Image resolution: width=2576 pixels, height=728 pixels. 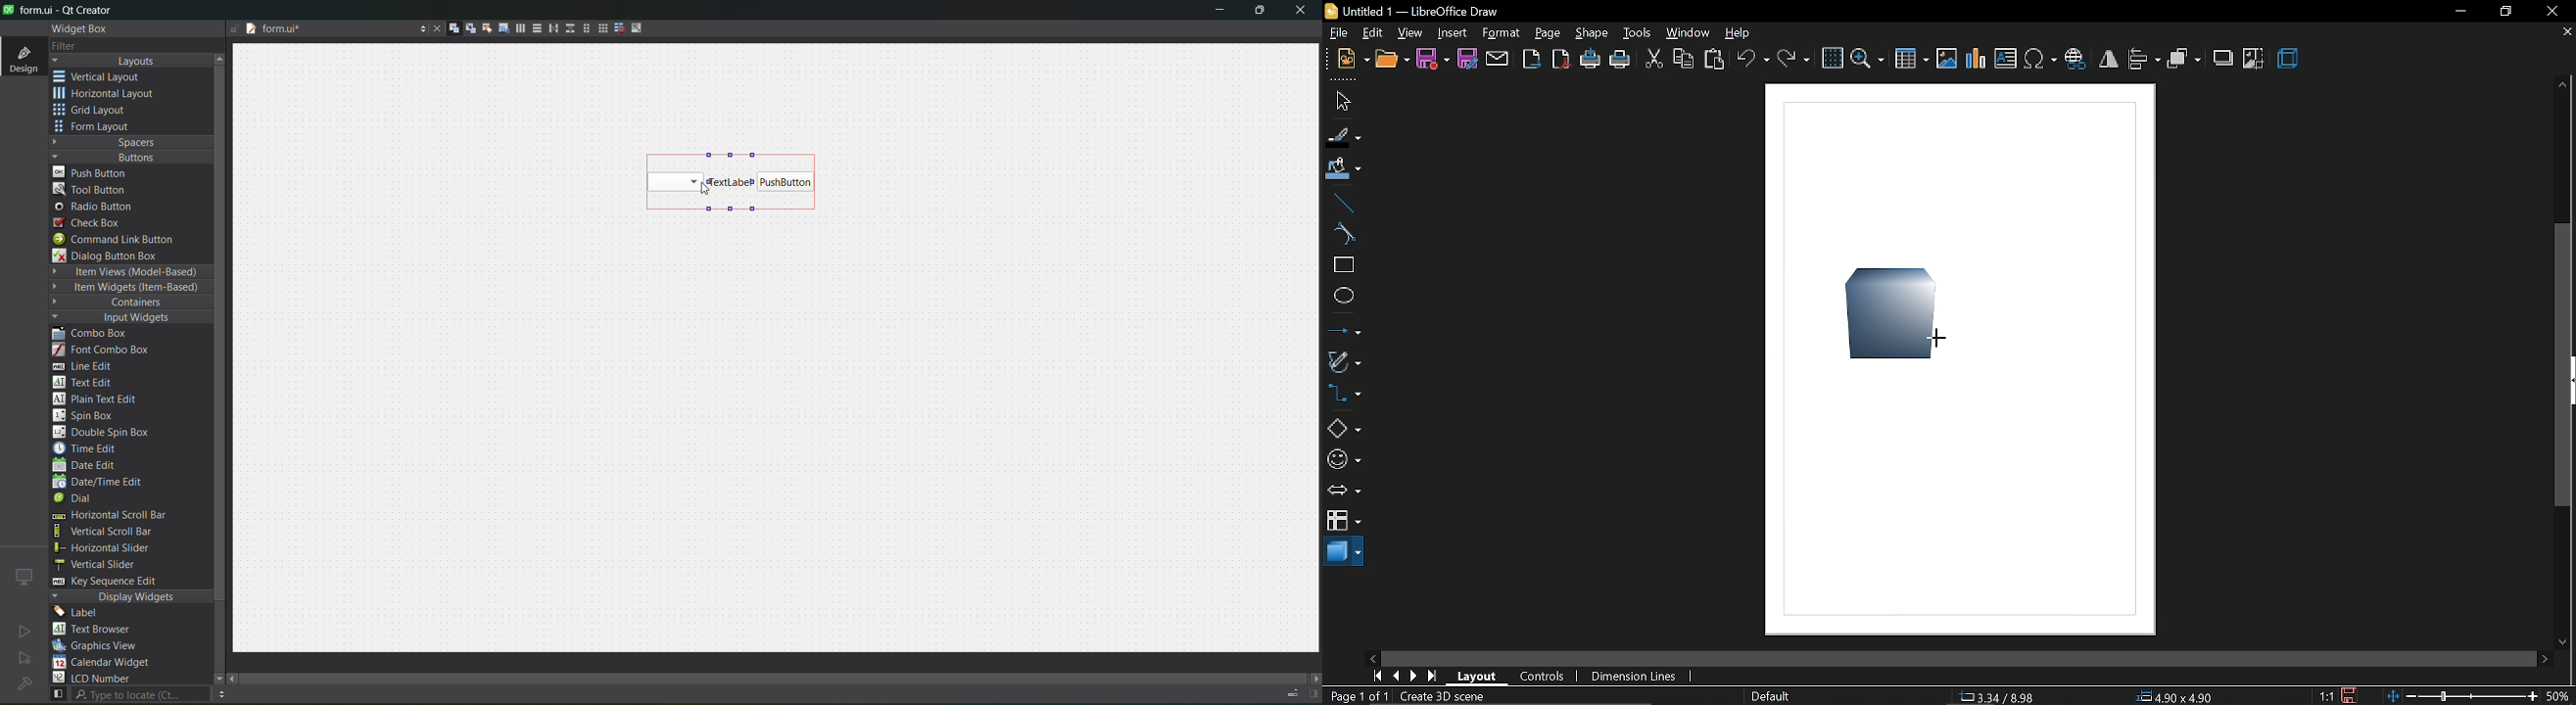 I want to click on tool, so click(x=92, y=189).